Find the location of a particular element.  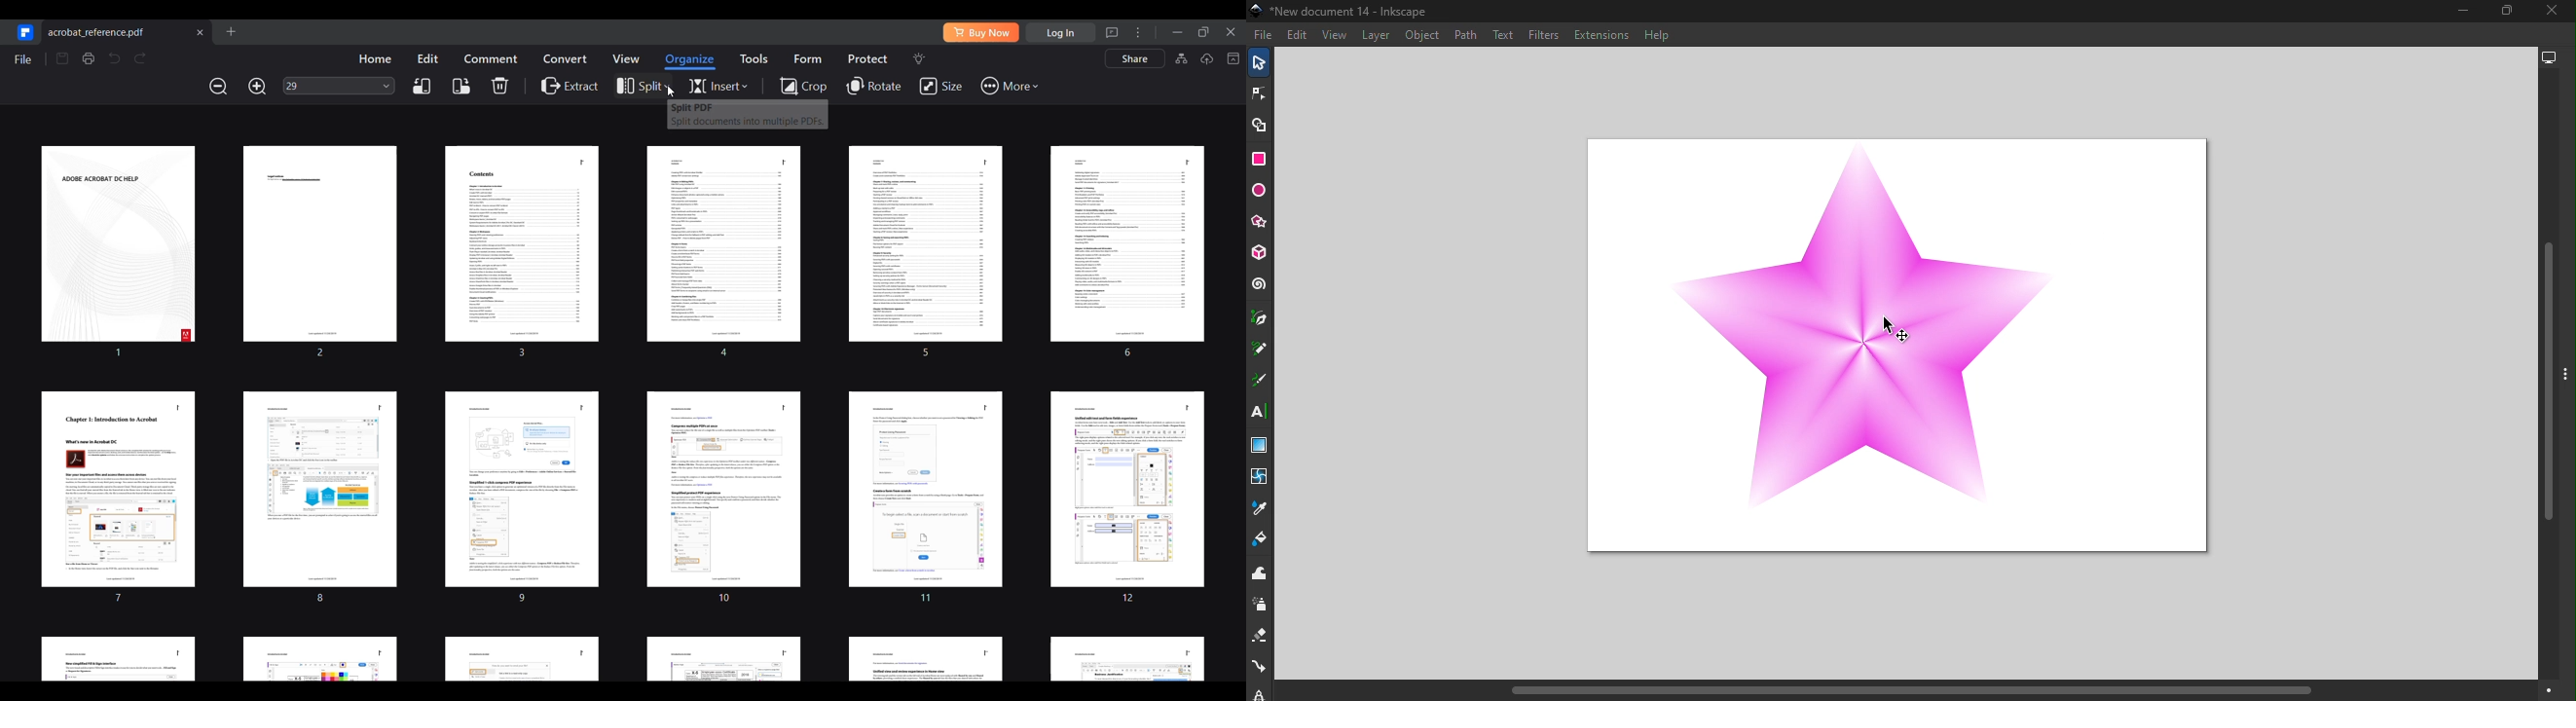

Tweak tool is located at coordinates (1263, 572).